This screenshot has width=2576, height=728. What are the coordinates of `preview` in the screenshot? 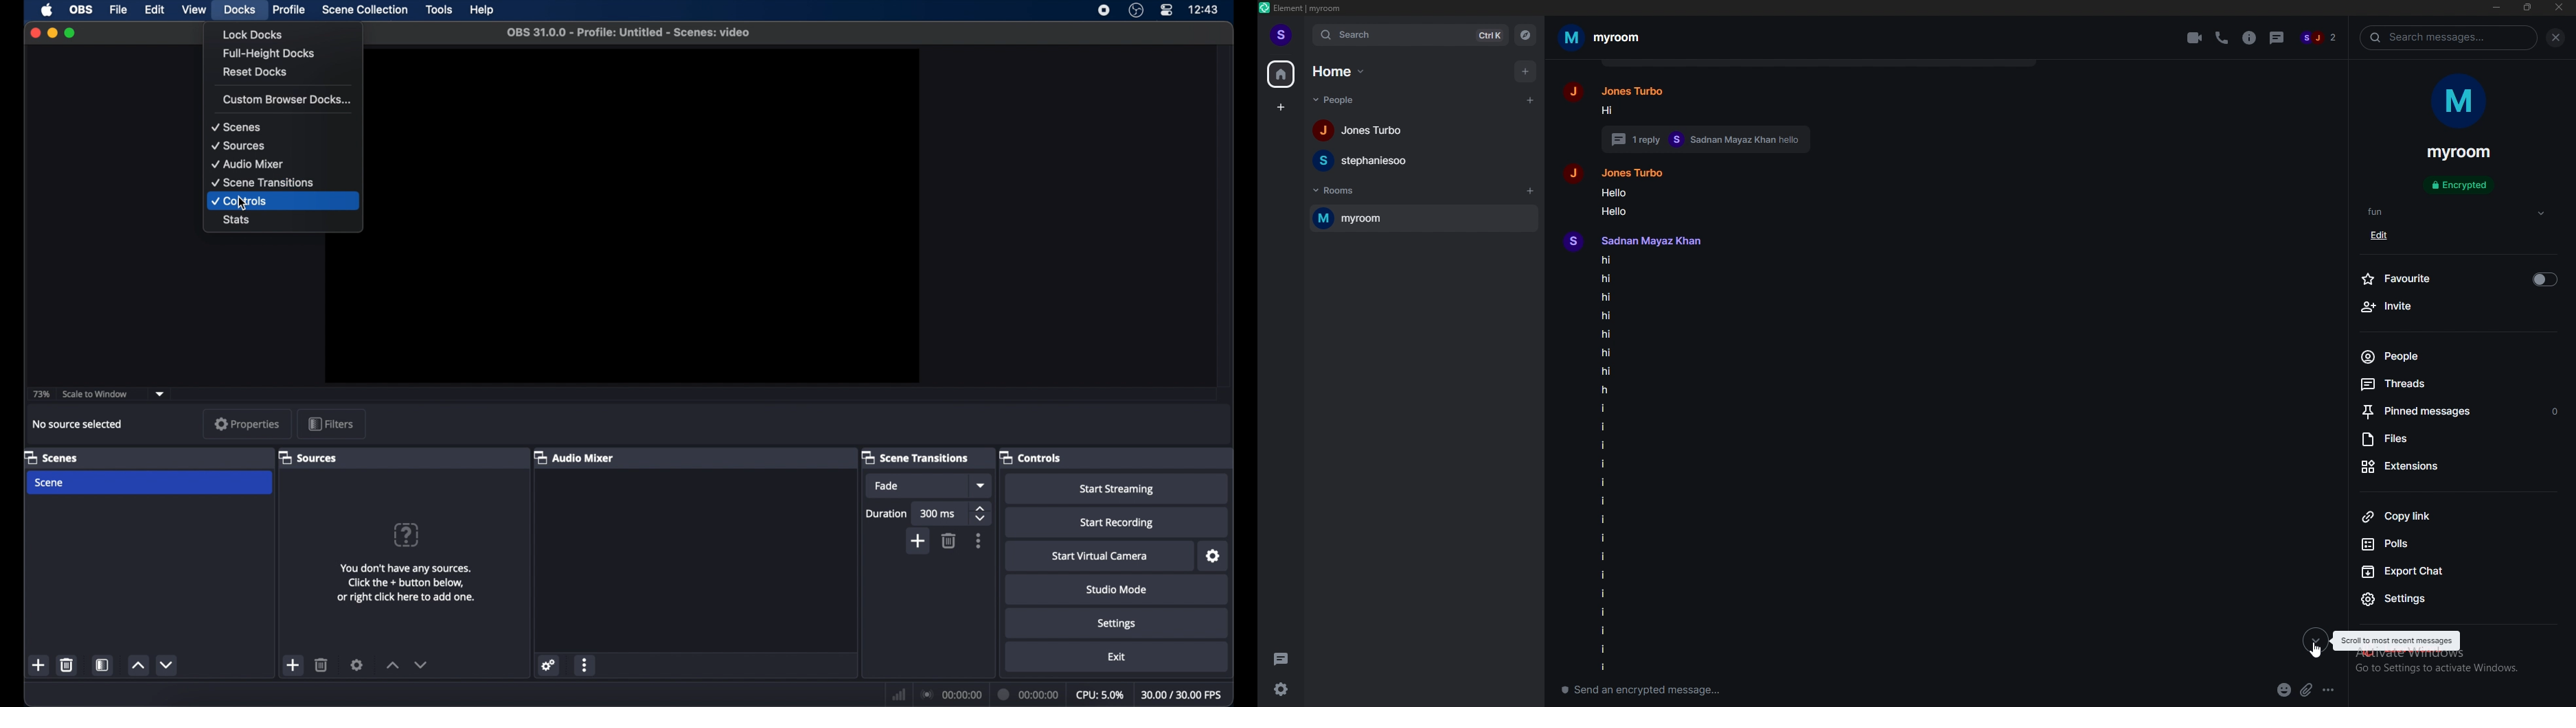 It's located at (651, 216).